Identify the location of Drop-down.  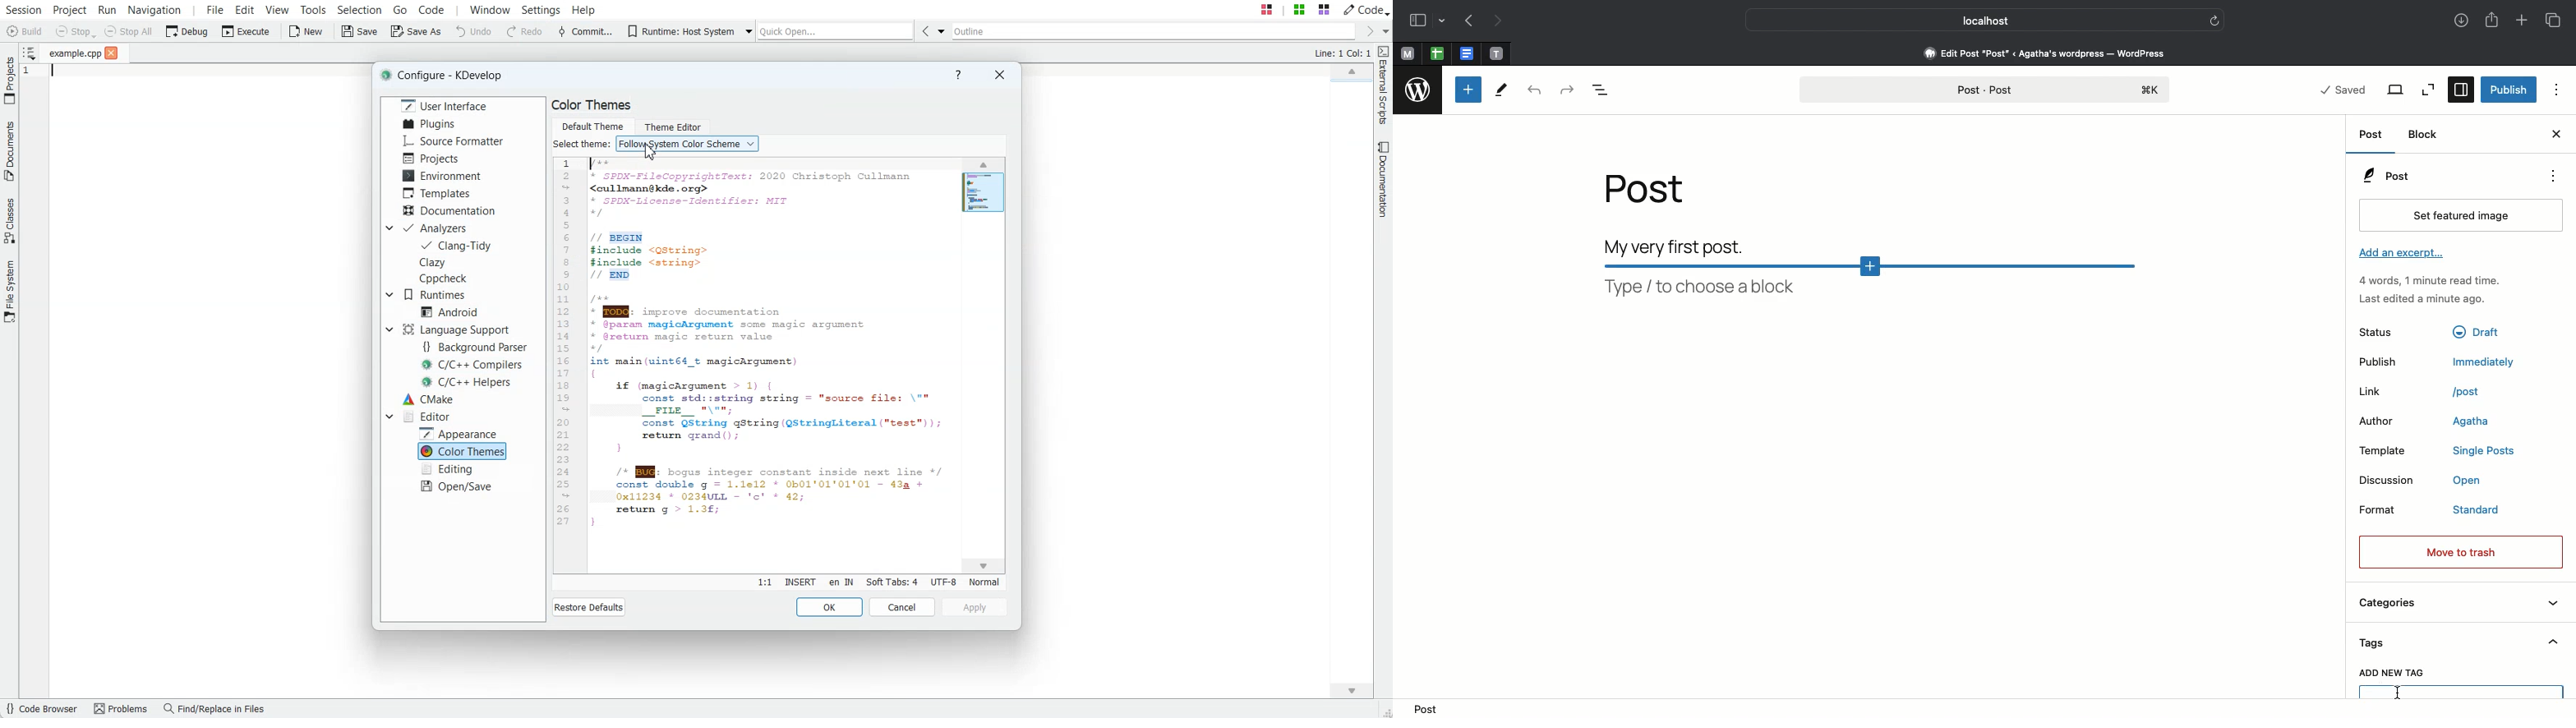
(1441, 21).